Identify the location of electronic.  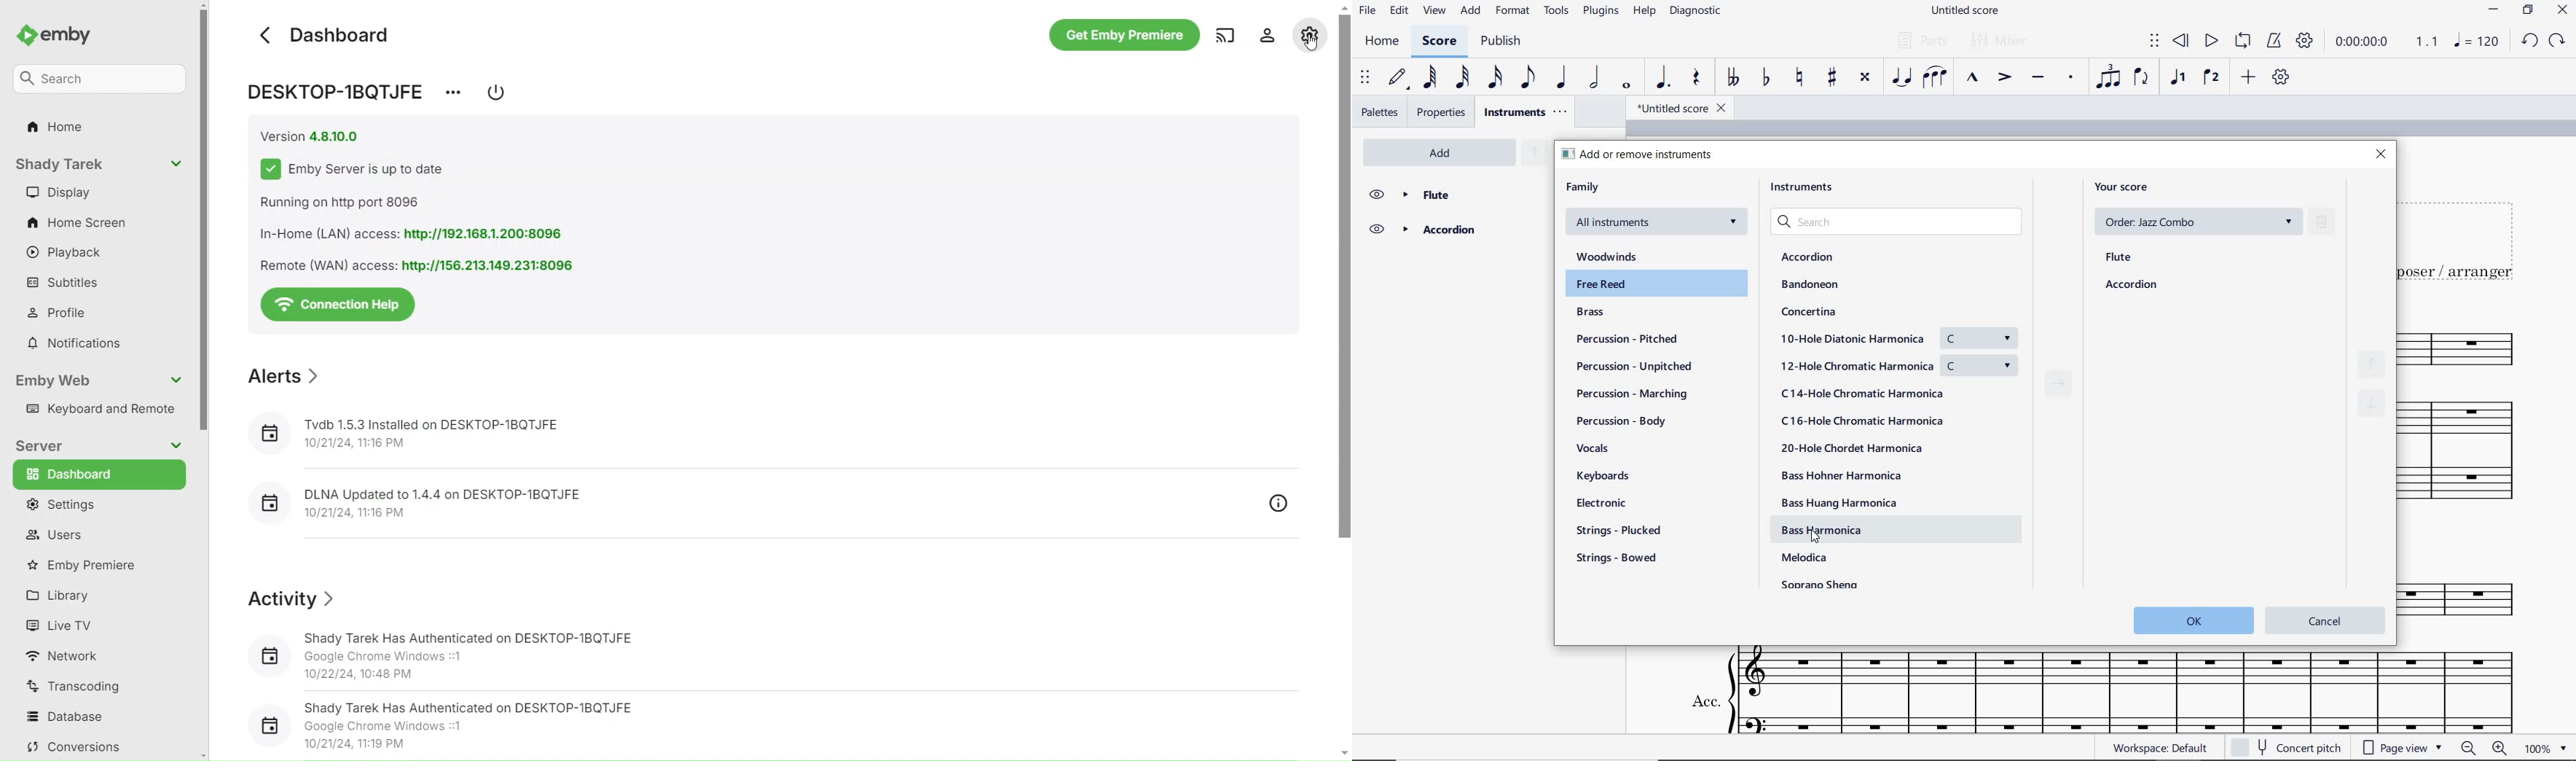
(1608, 504).